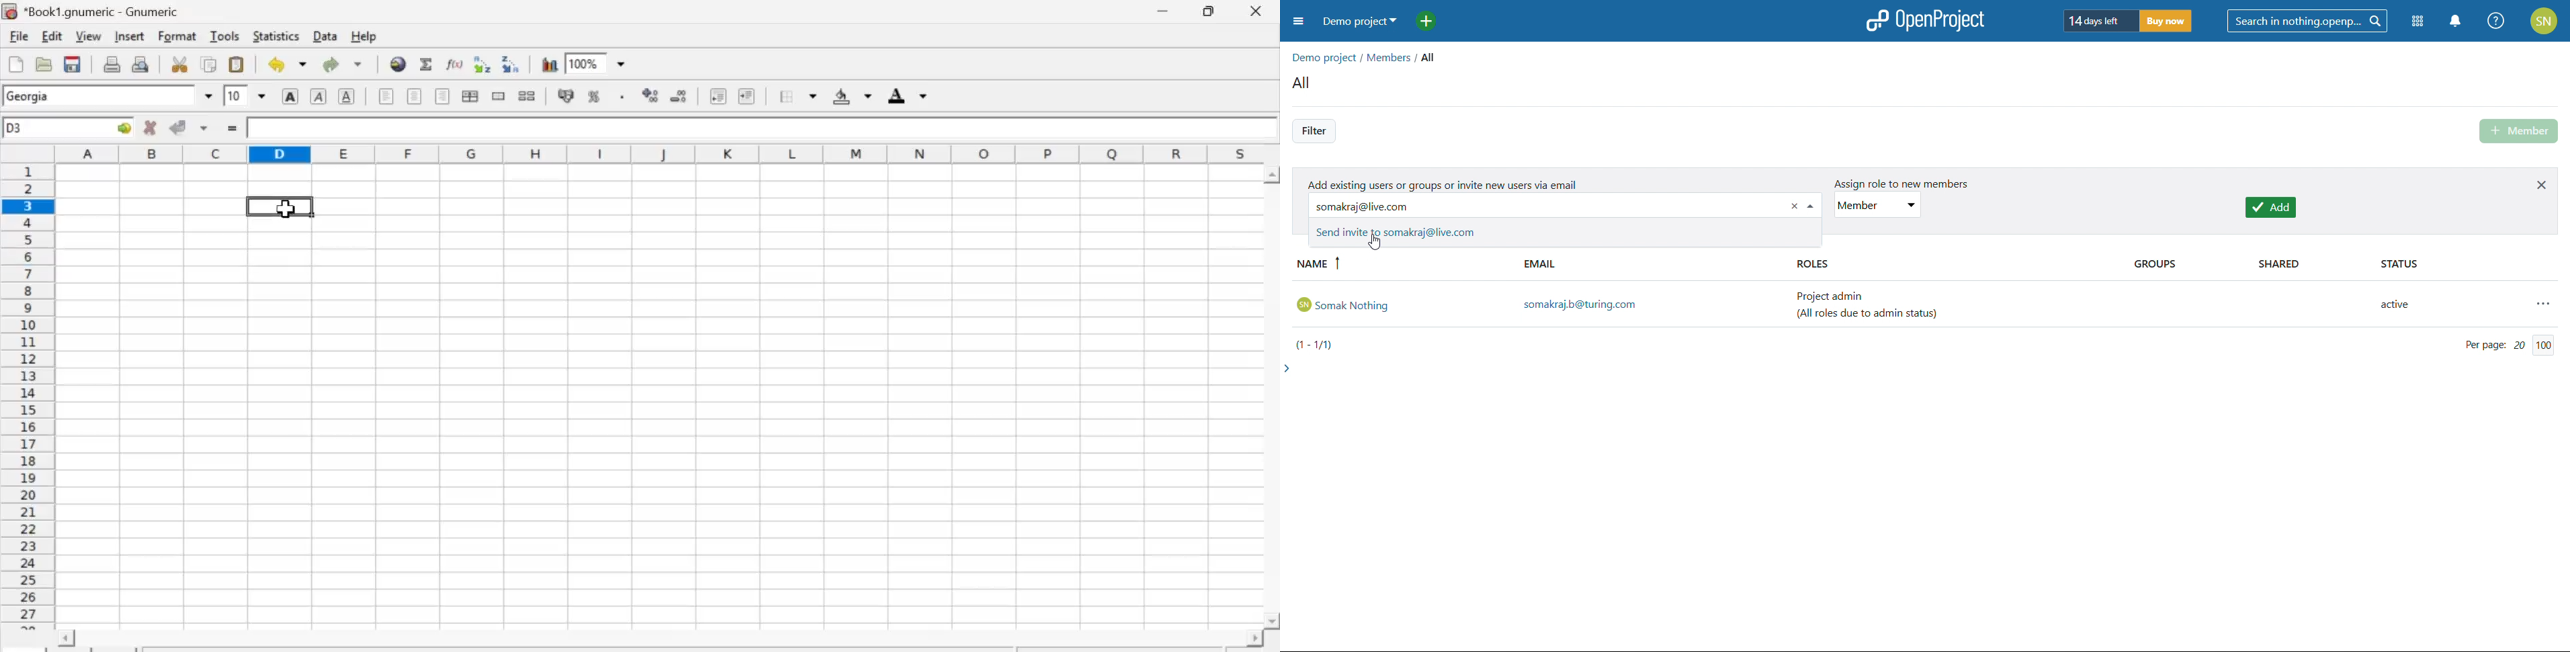  Describe the element at coordinates (1445, 182) in the screenshot. I see `add existing users or groups or invite new users via email` at that location.